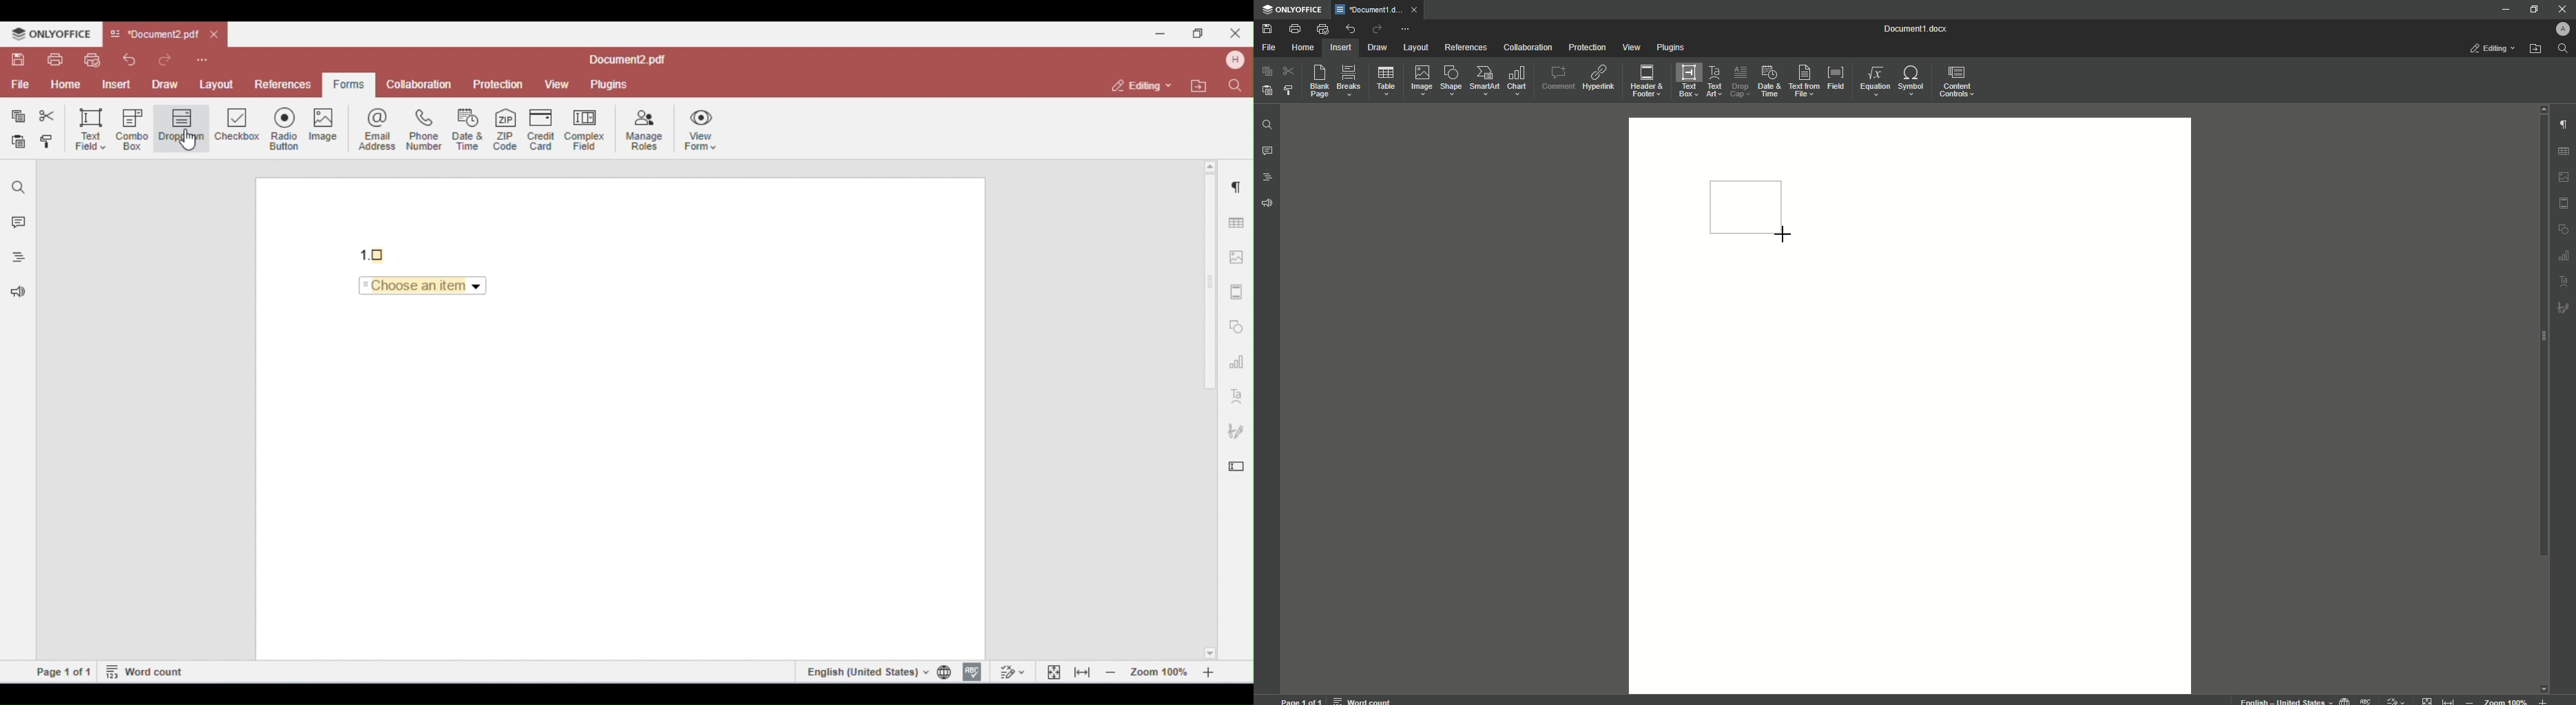 The width and height of the screenshot is (2576, 728). What do you see at coordinates (1269, 30) in the screenshot?
I see `Save` at bounding box center [1269, 30].